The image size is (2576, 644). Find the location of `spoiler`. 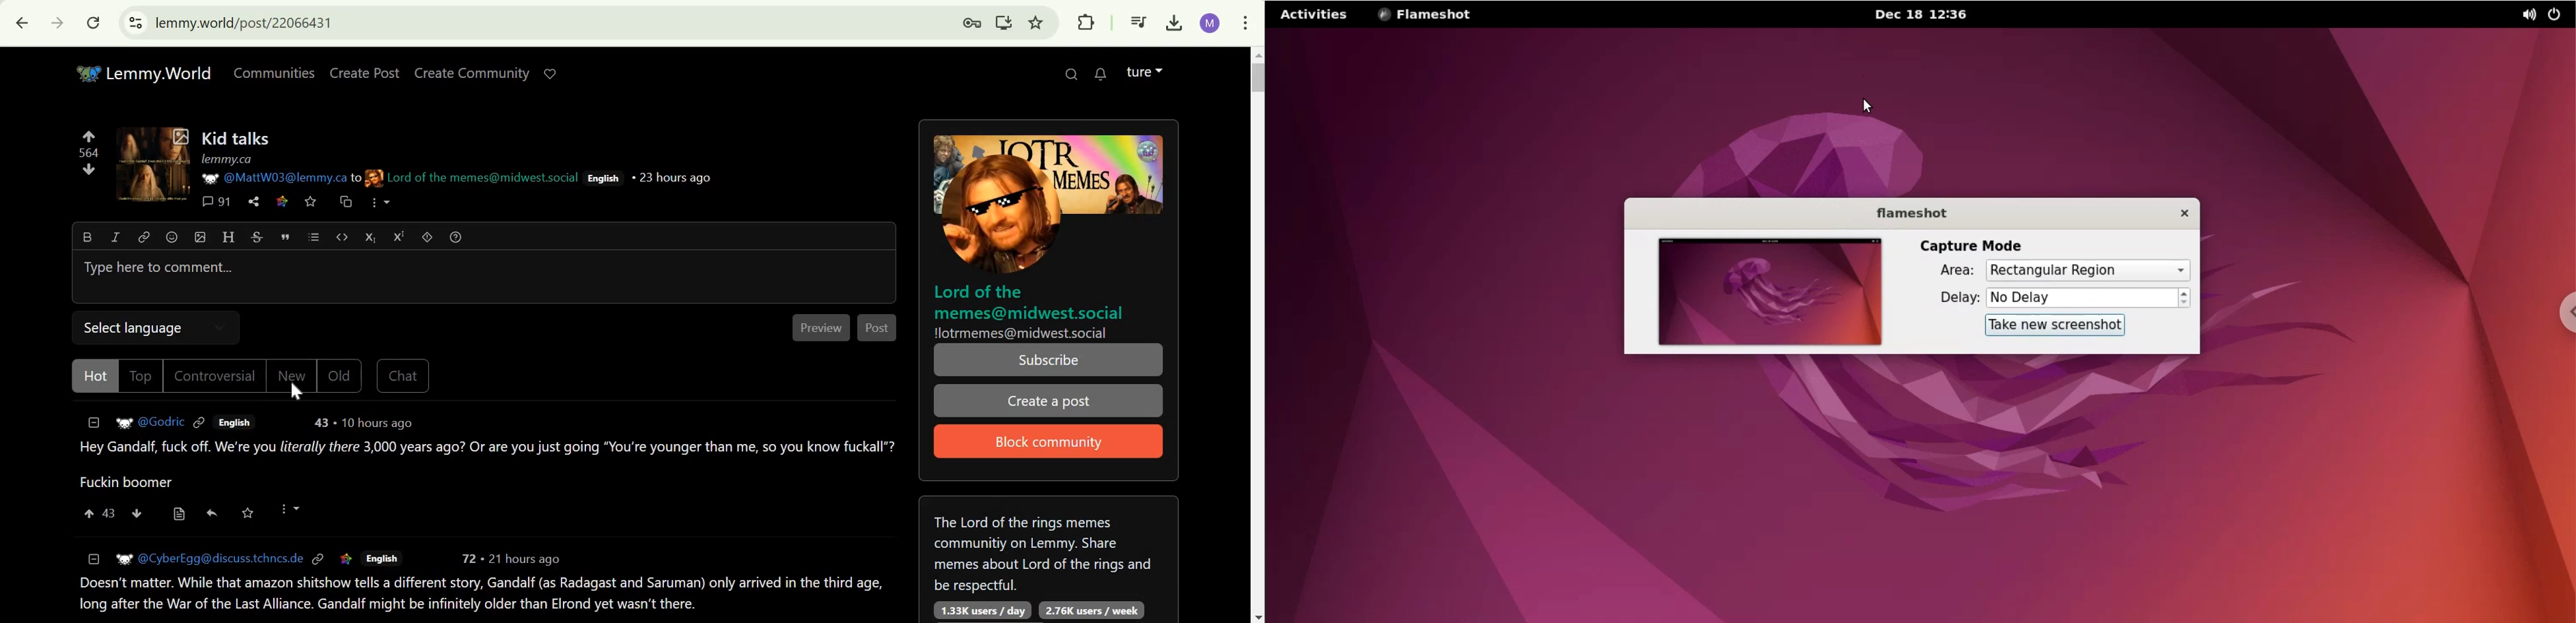

spoiler is located at coordinates (427, 236).